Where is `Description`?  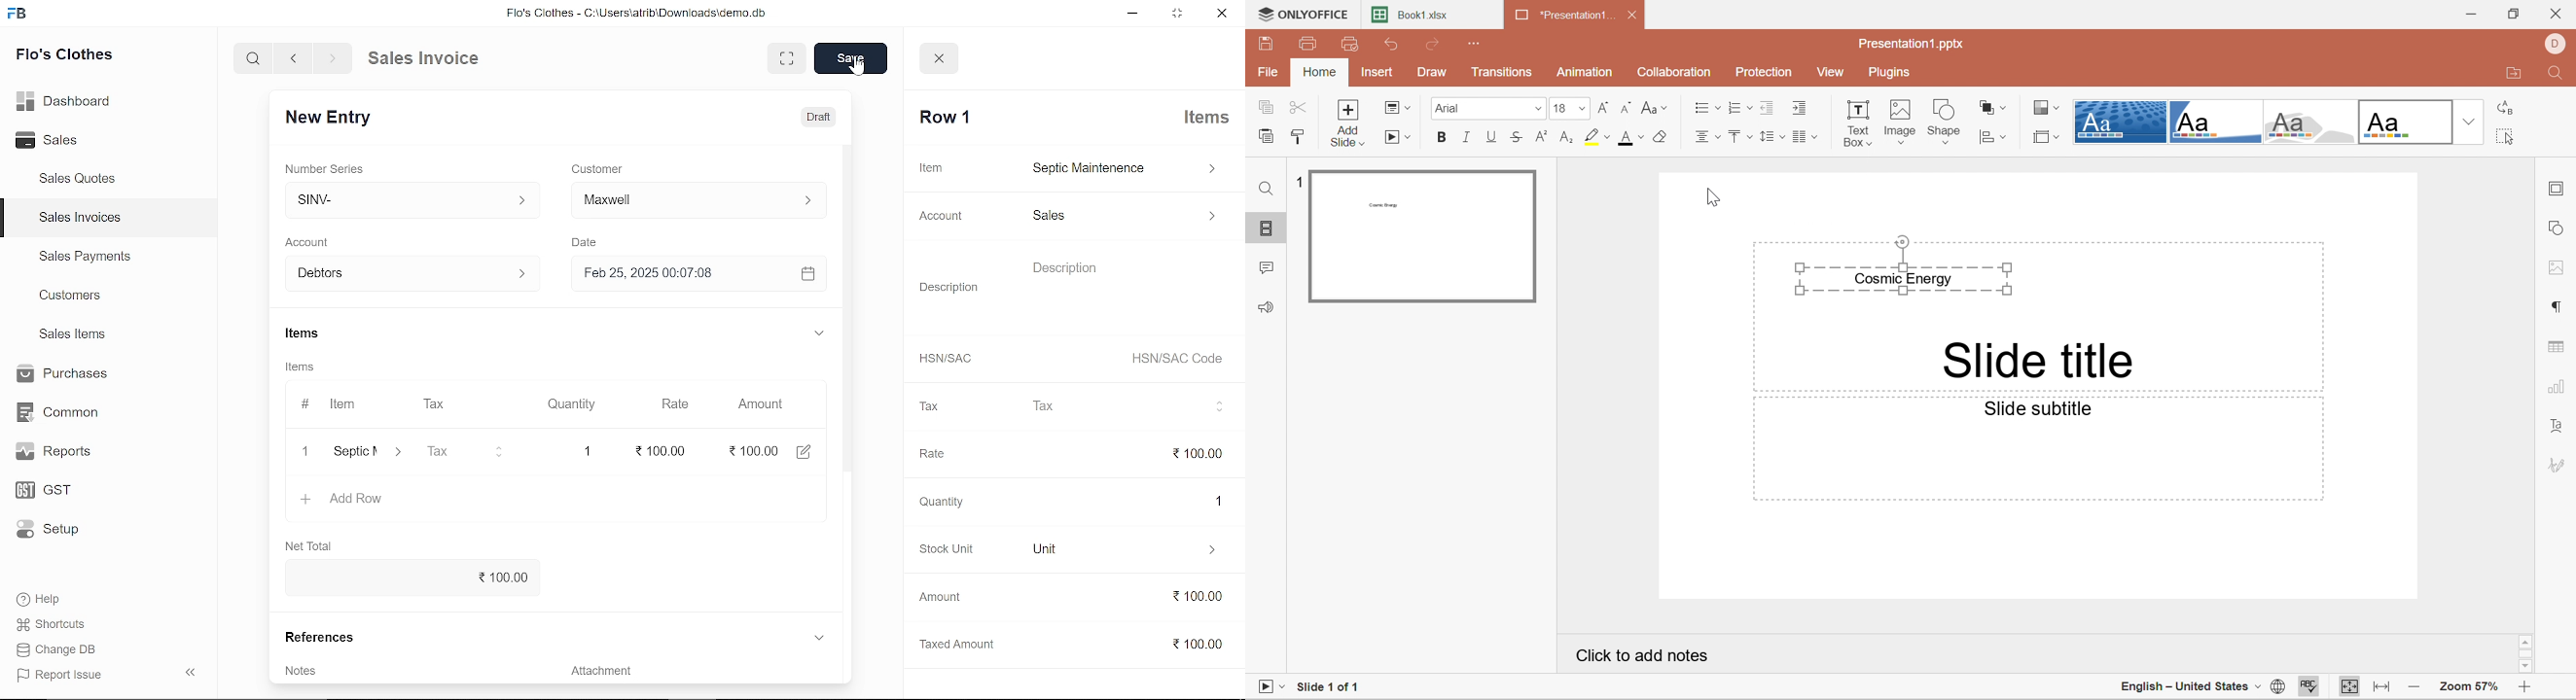 Description is located at coordinates (949, 285).